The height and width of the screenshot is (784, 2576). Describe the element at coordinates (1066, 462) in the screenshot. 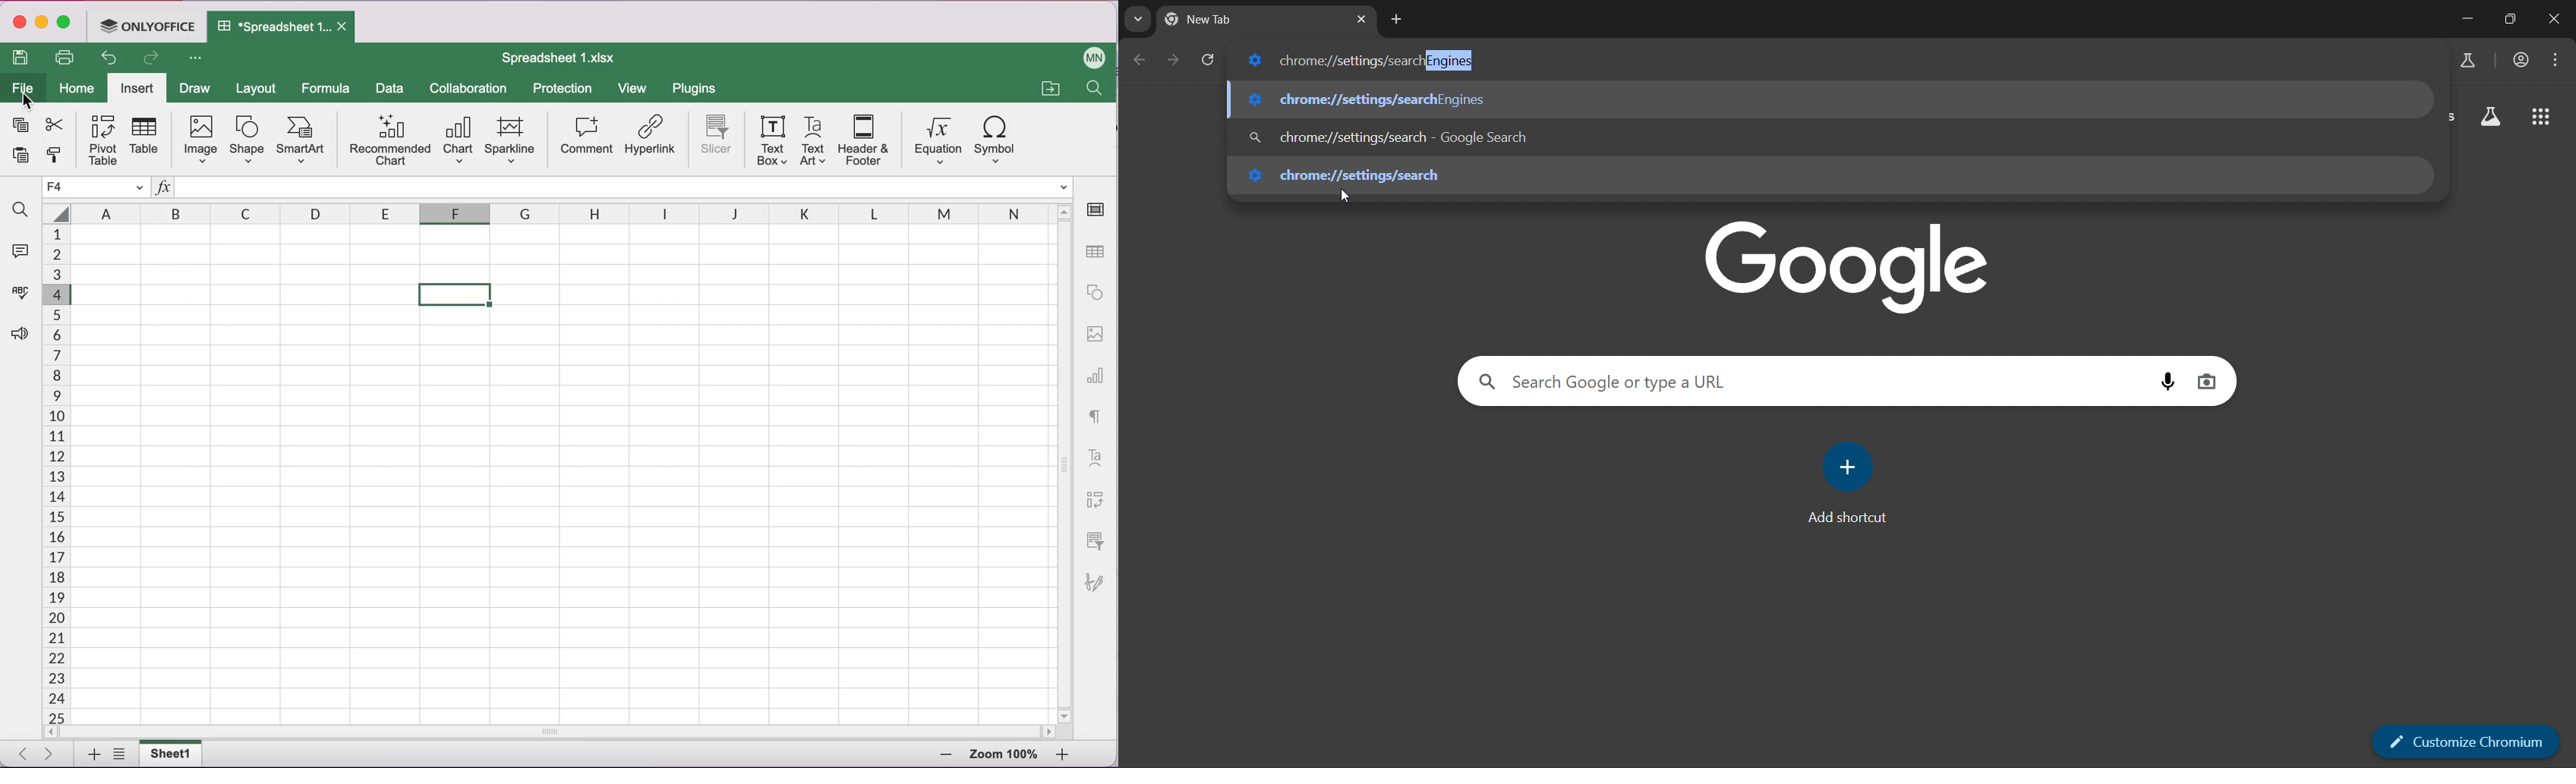

I see `vertical slider` at that location.